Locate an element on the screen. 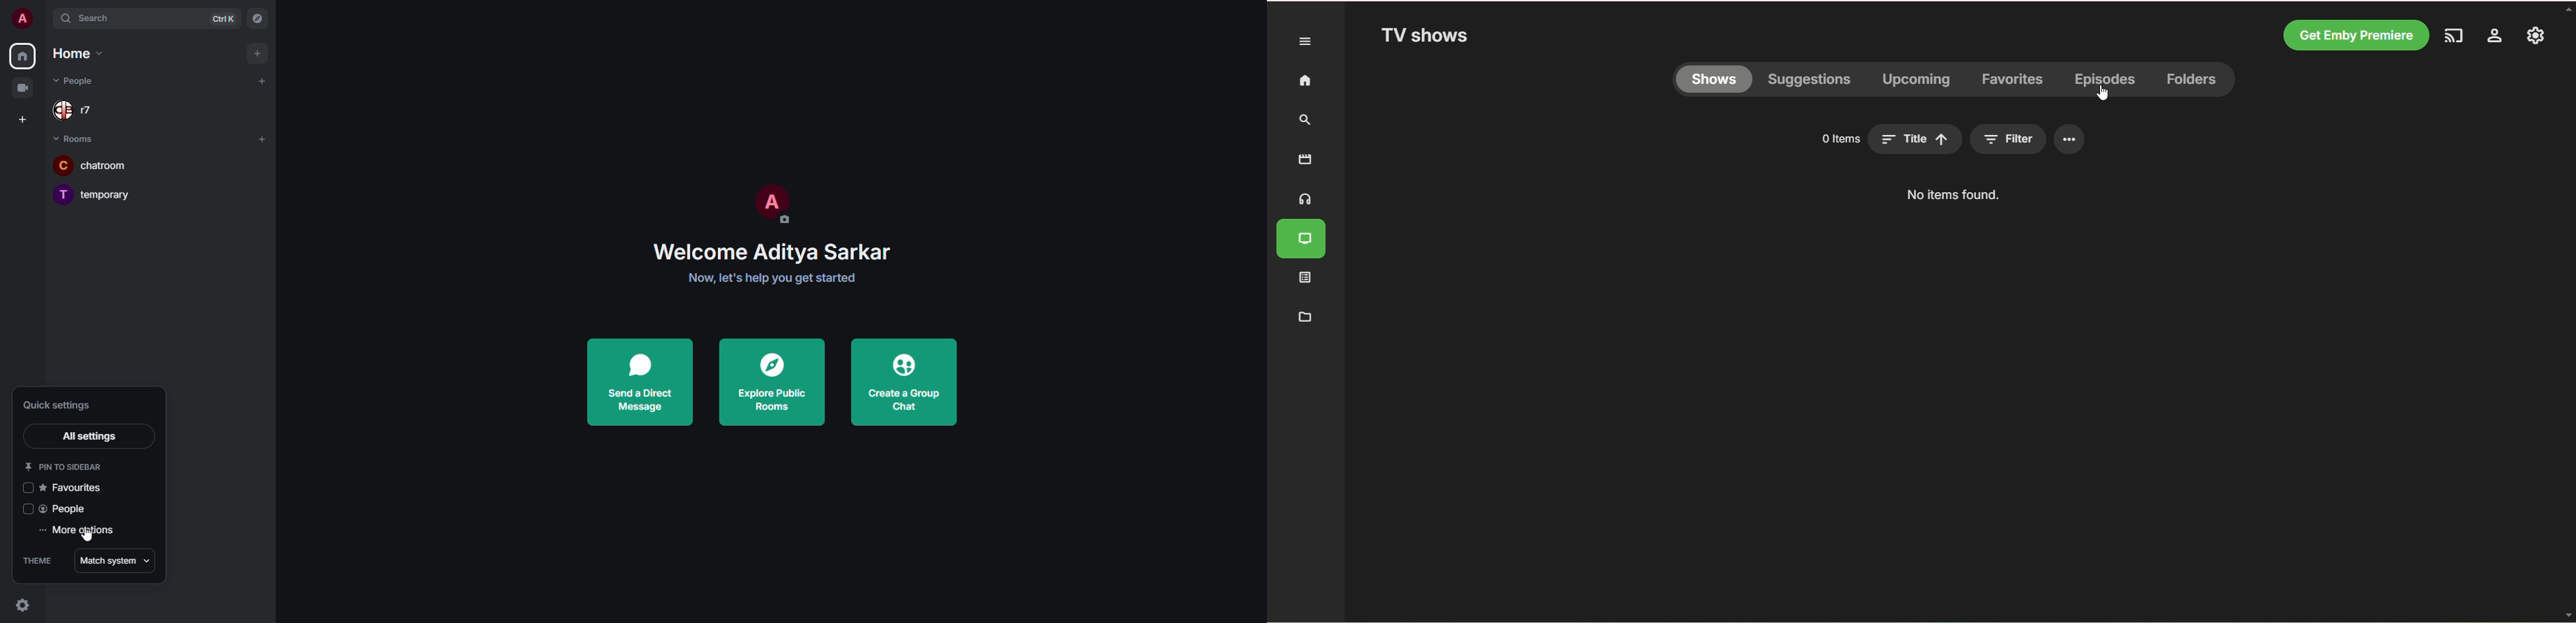 The image size is (2576, 644). episodes is located at coordinates (2107, 78).